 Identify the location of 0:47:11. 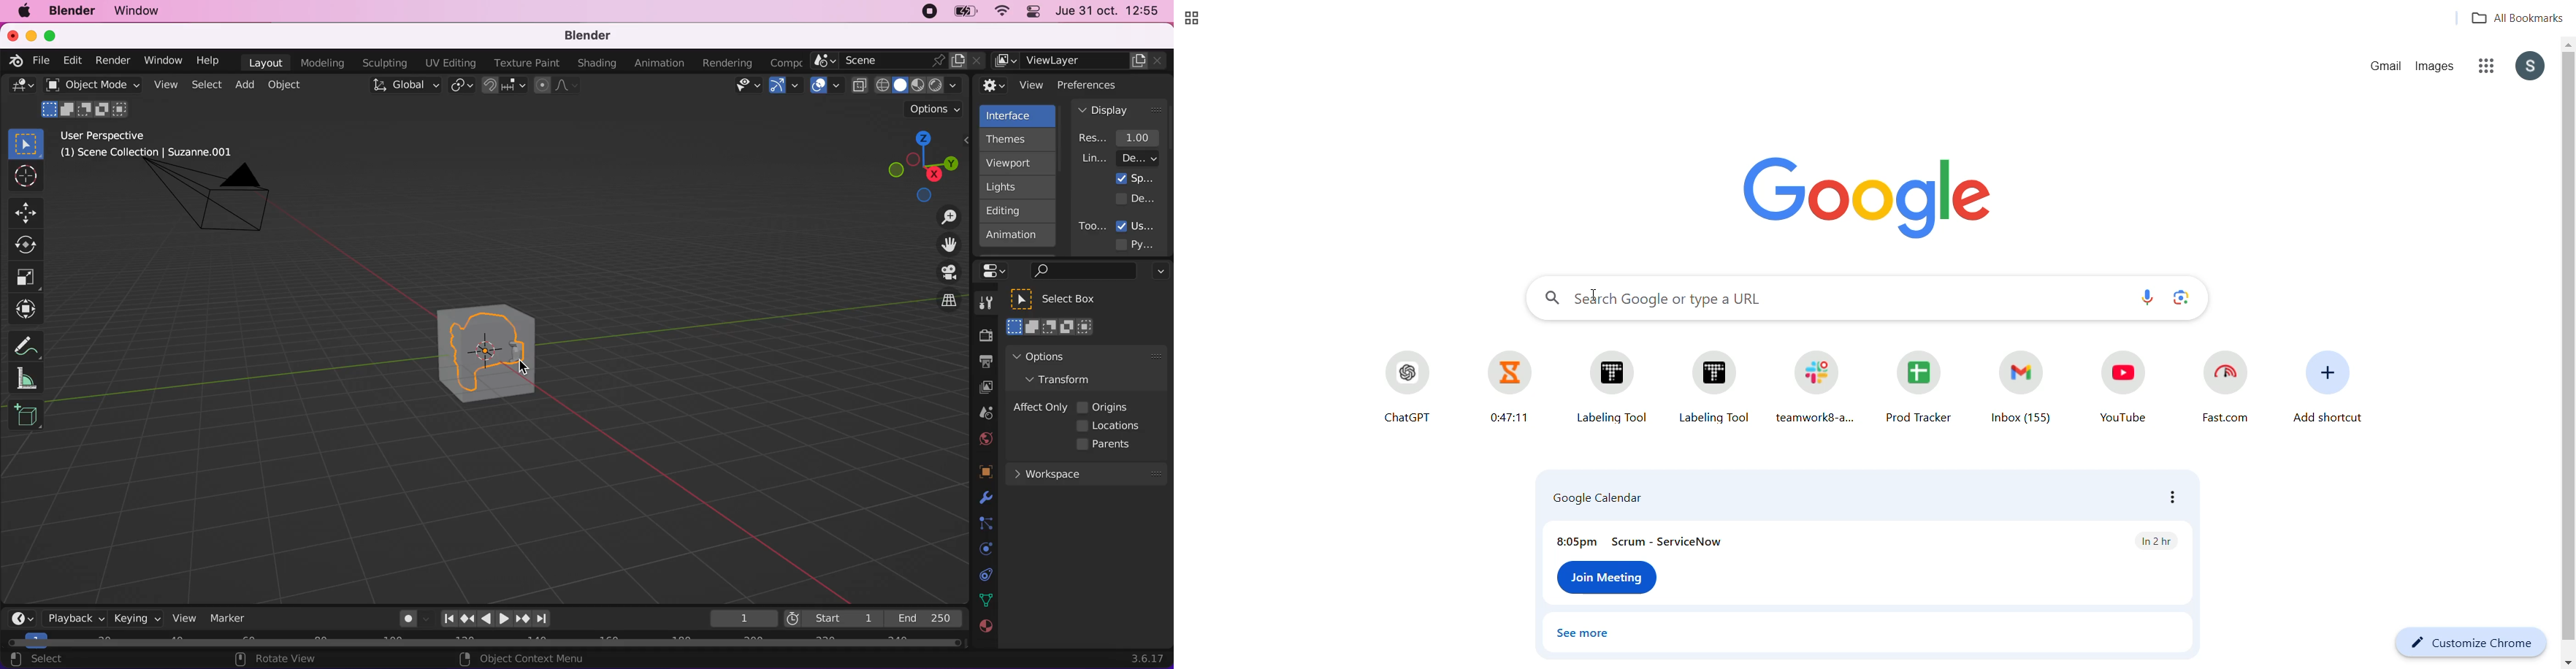
(1505, 387).